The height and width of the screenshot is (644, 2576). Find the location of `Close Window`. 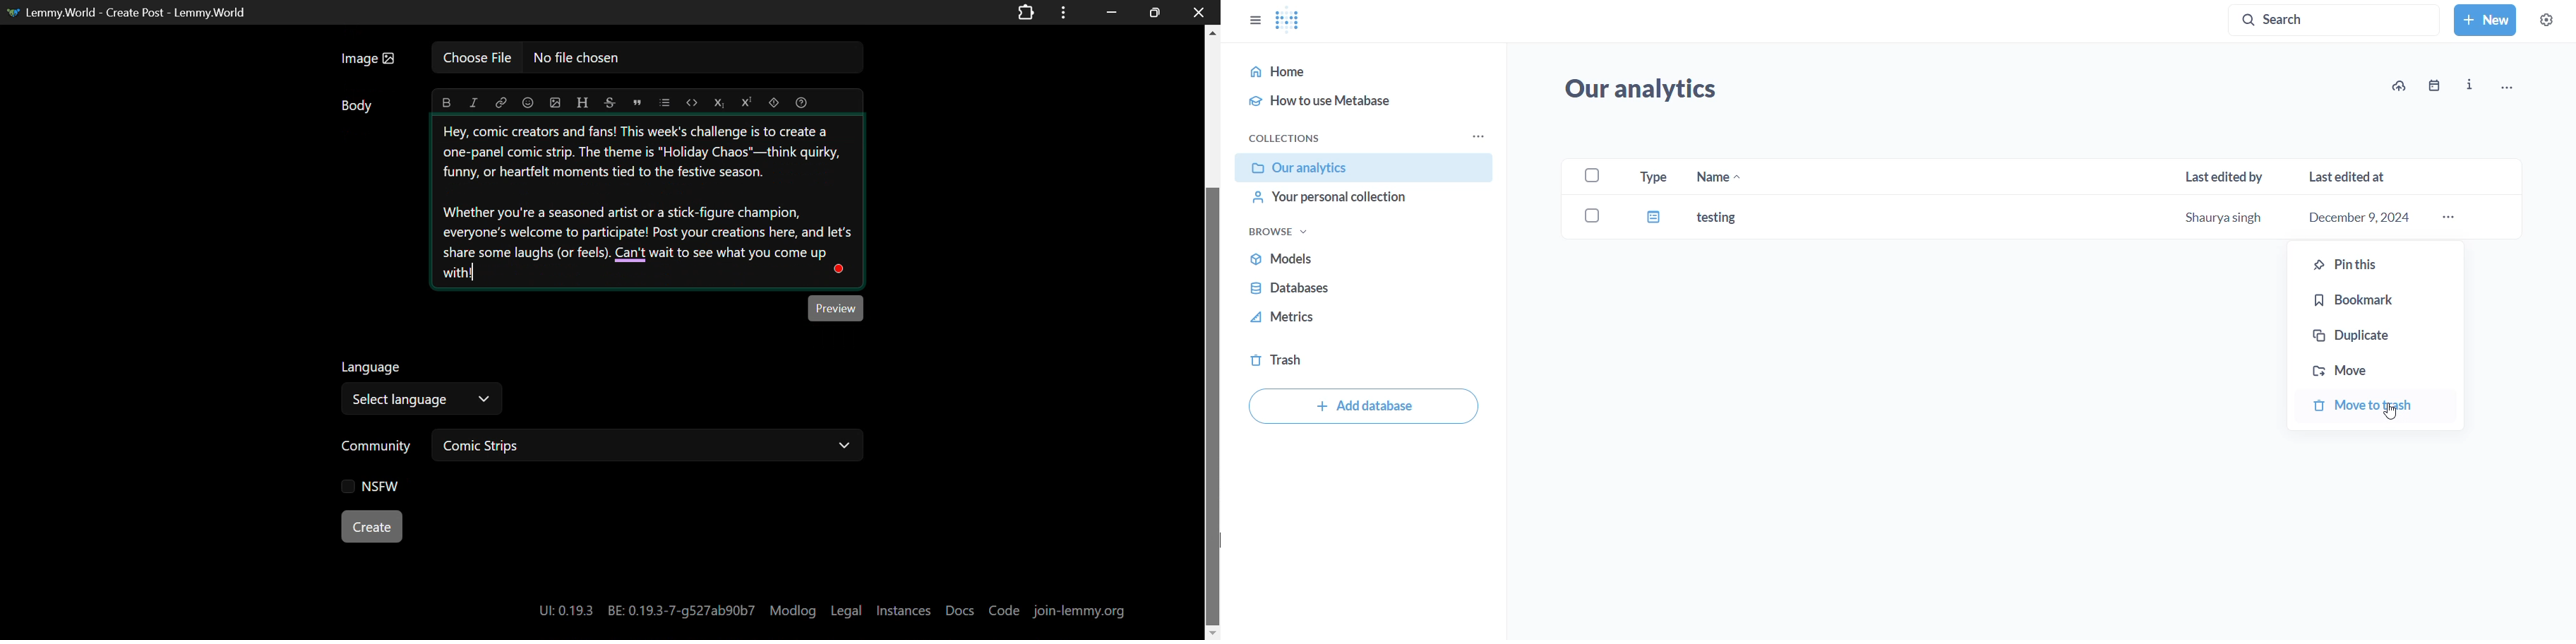

Close Window is located at coordinates (1195, 11).